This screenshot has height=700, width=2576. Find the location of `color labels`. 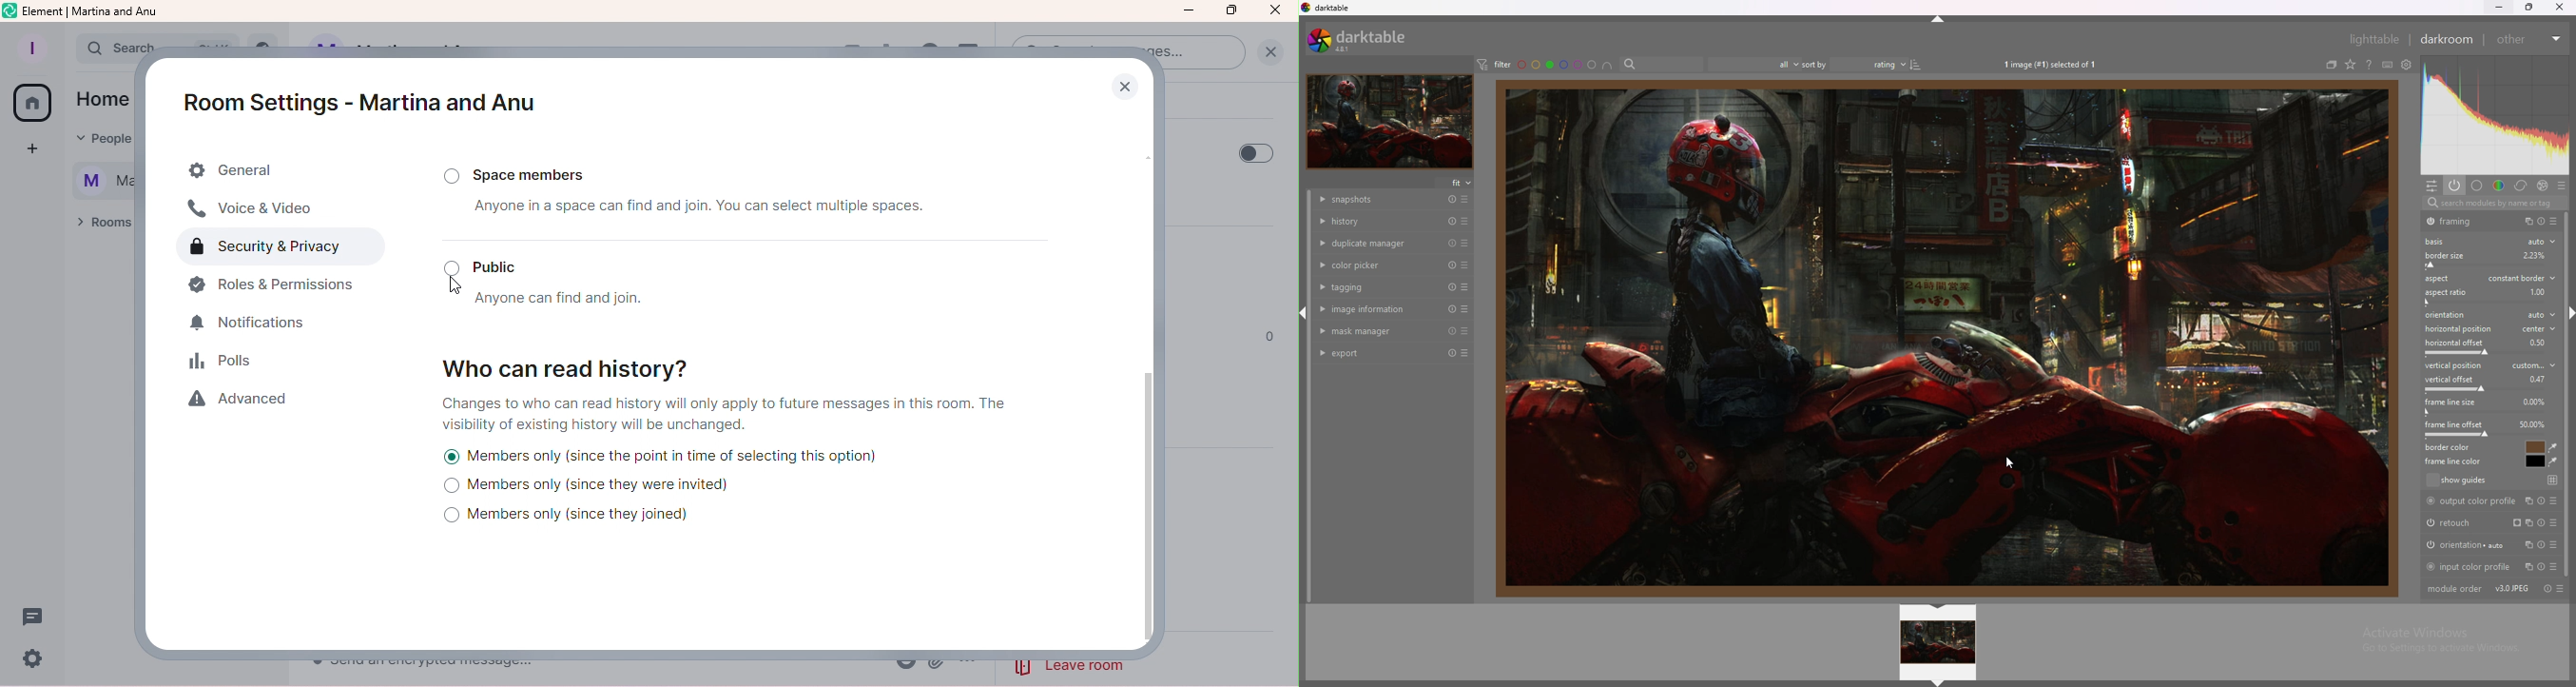

color labels is located at coordinates (1558, 64).